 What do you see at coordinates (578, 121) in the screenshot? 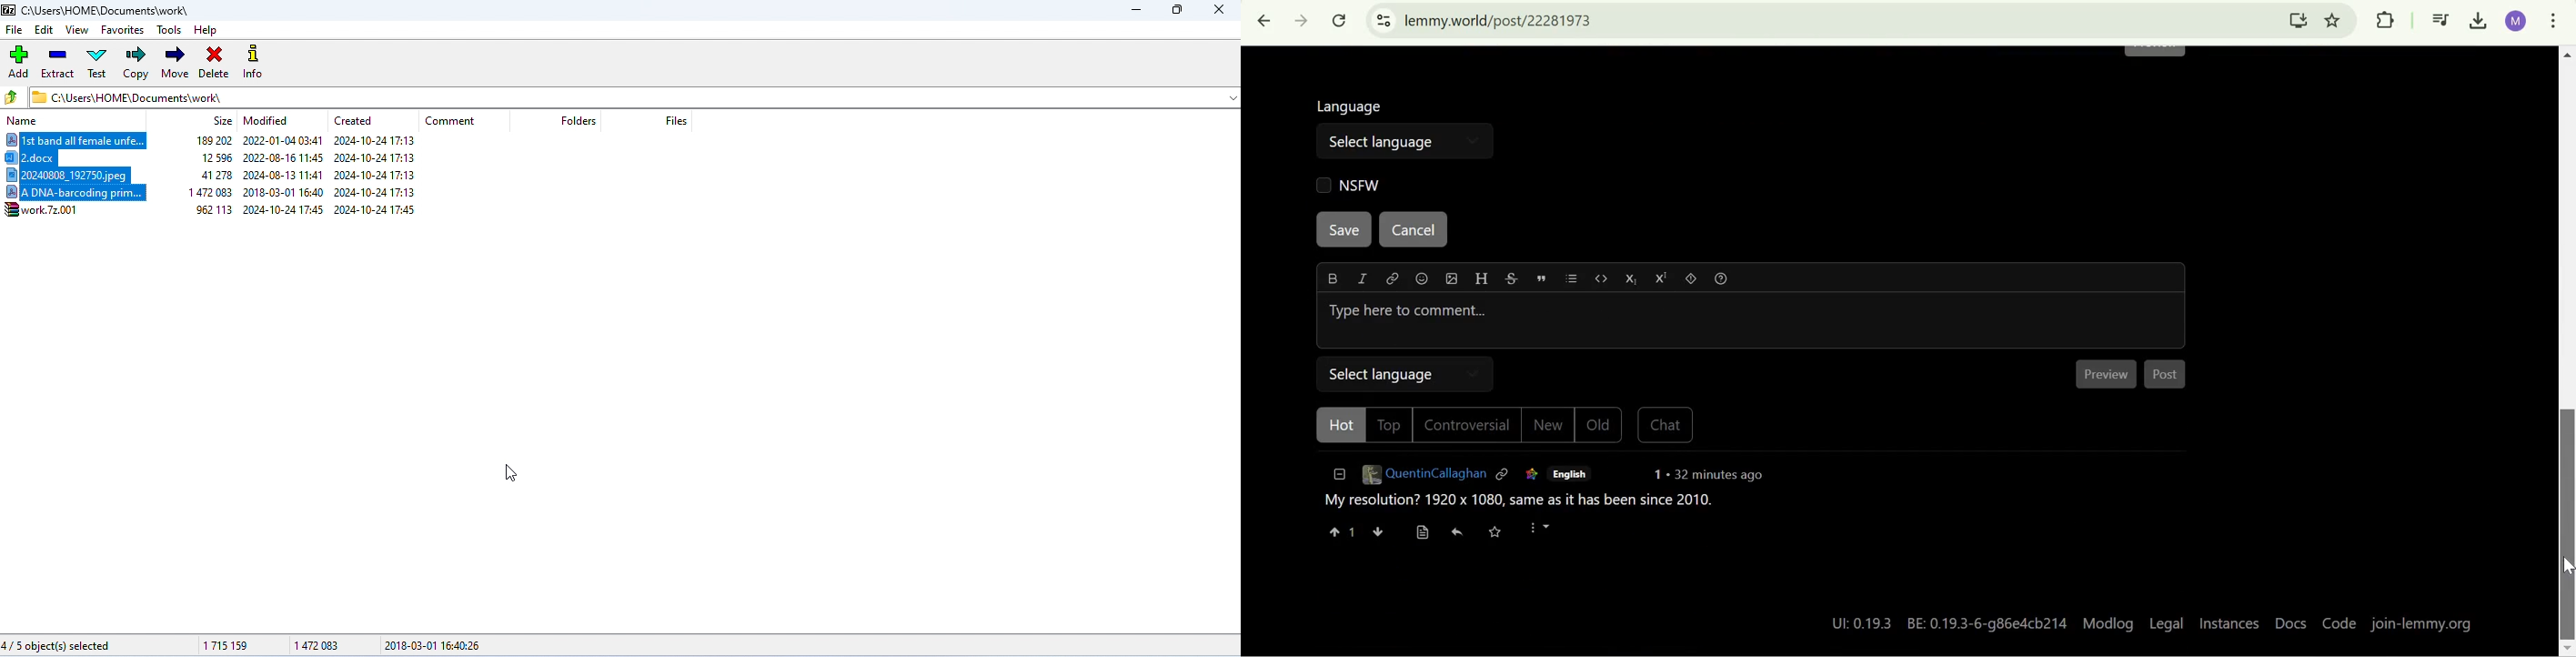
I see `folders` at bounding box center [578, 121].